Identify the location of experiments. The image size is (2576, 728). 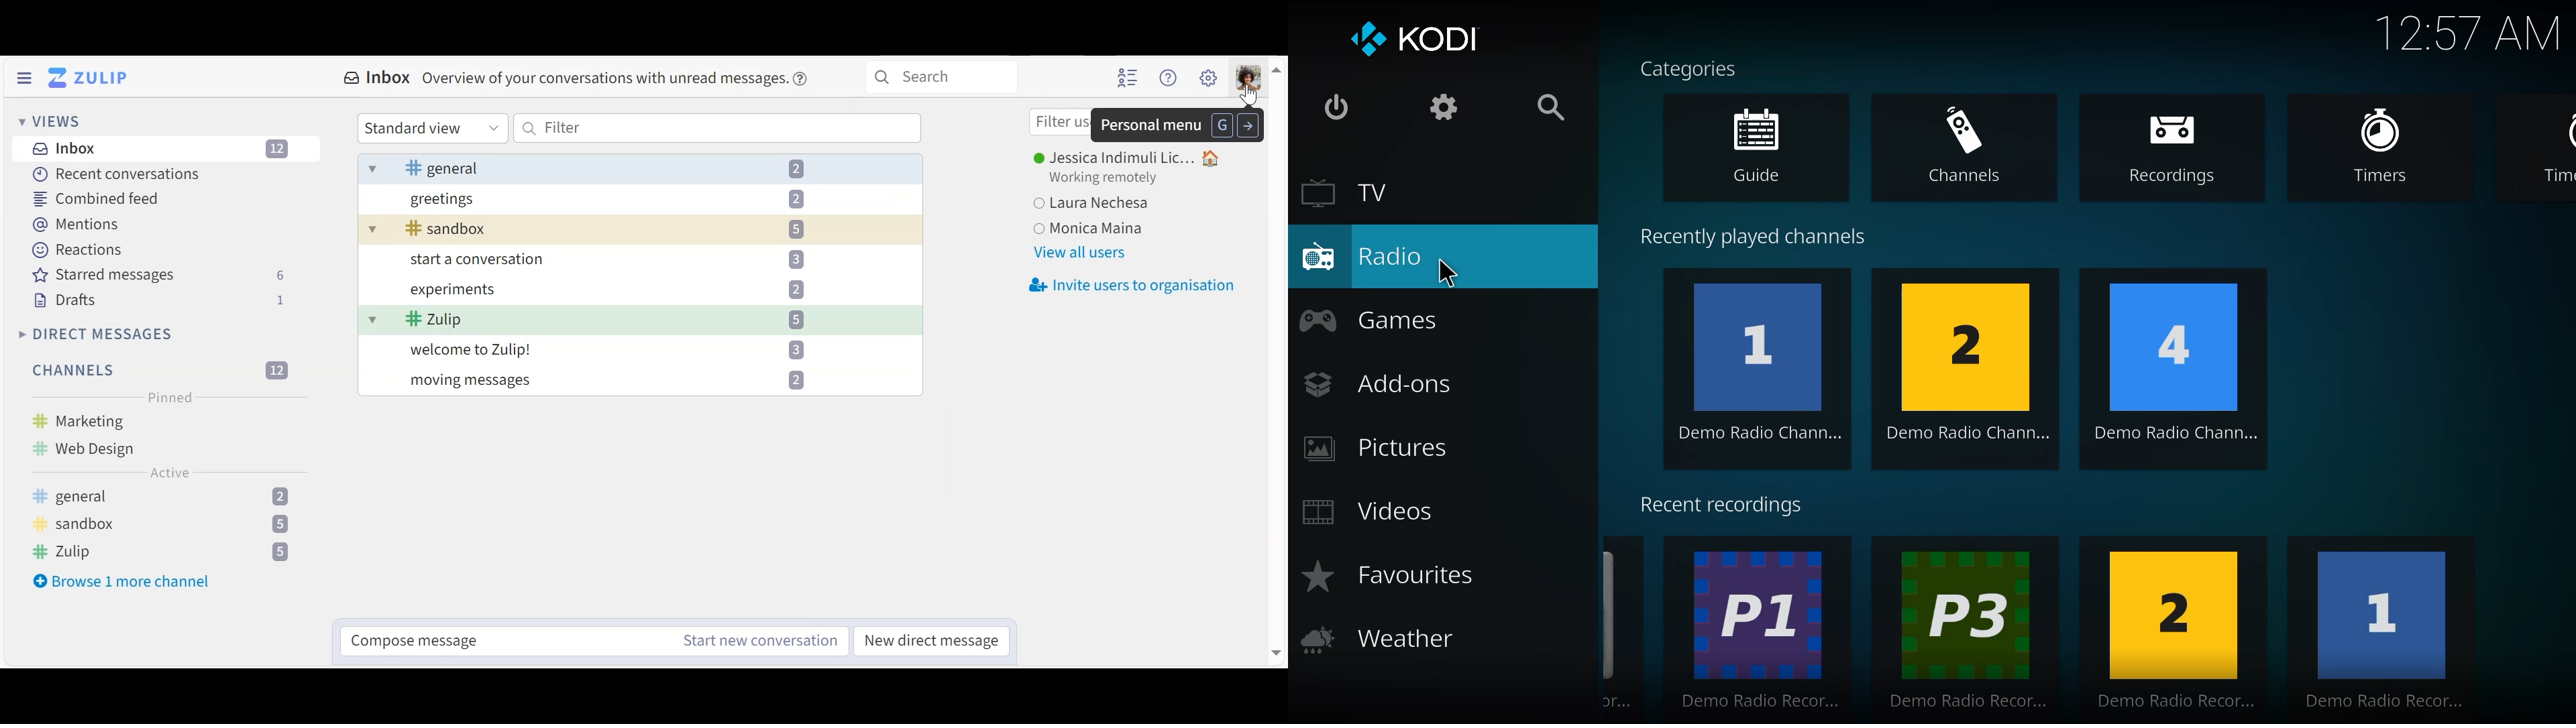
(429, 288).